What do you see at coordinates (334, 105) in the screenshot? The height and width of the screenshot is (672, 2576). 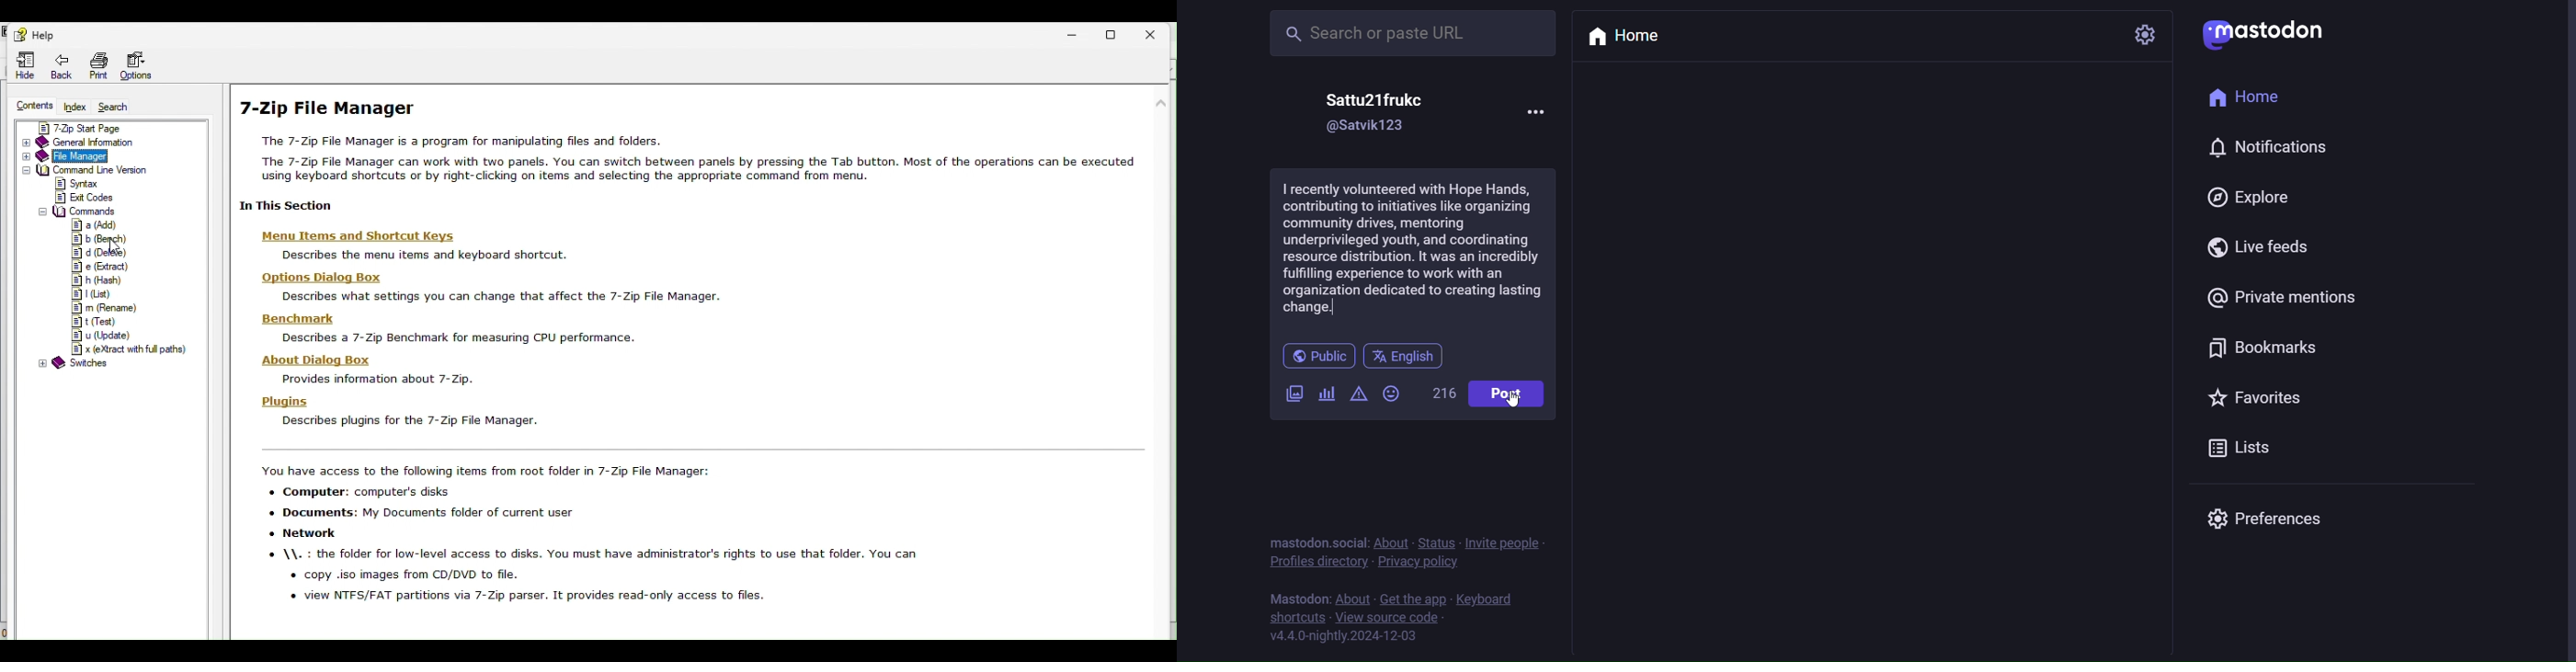 I see `7 zip file manager help` at bounding box center [334, 105].